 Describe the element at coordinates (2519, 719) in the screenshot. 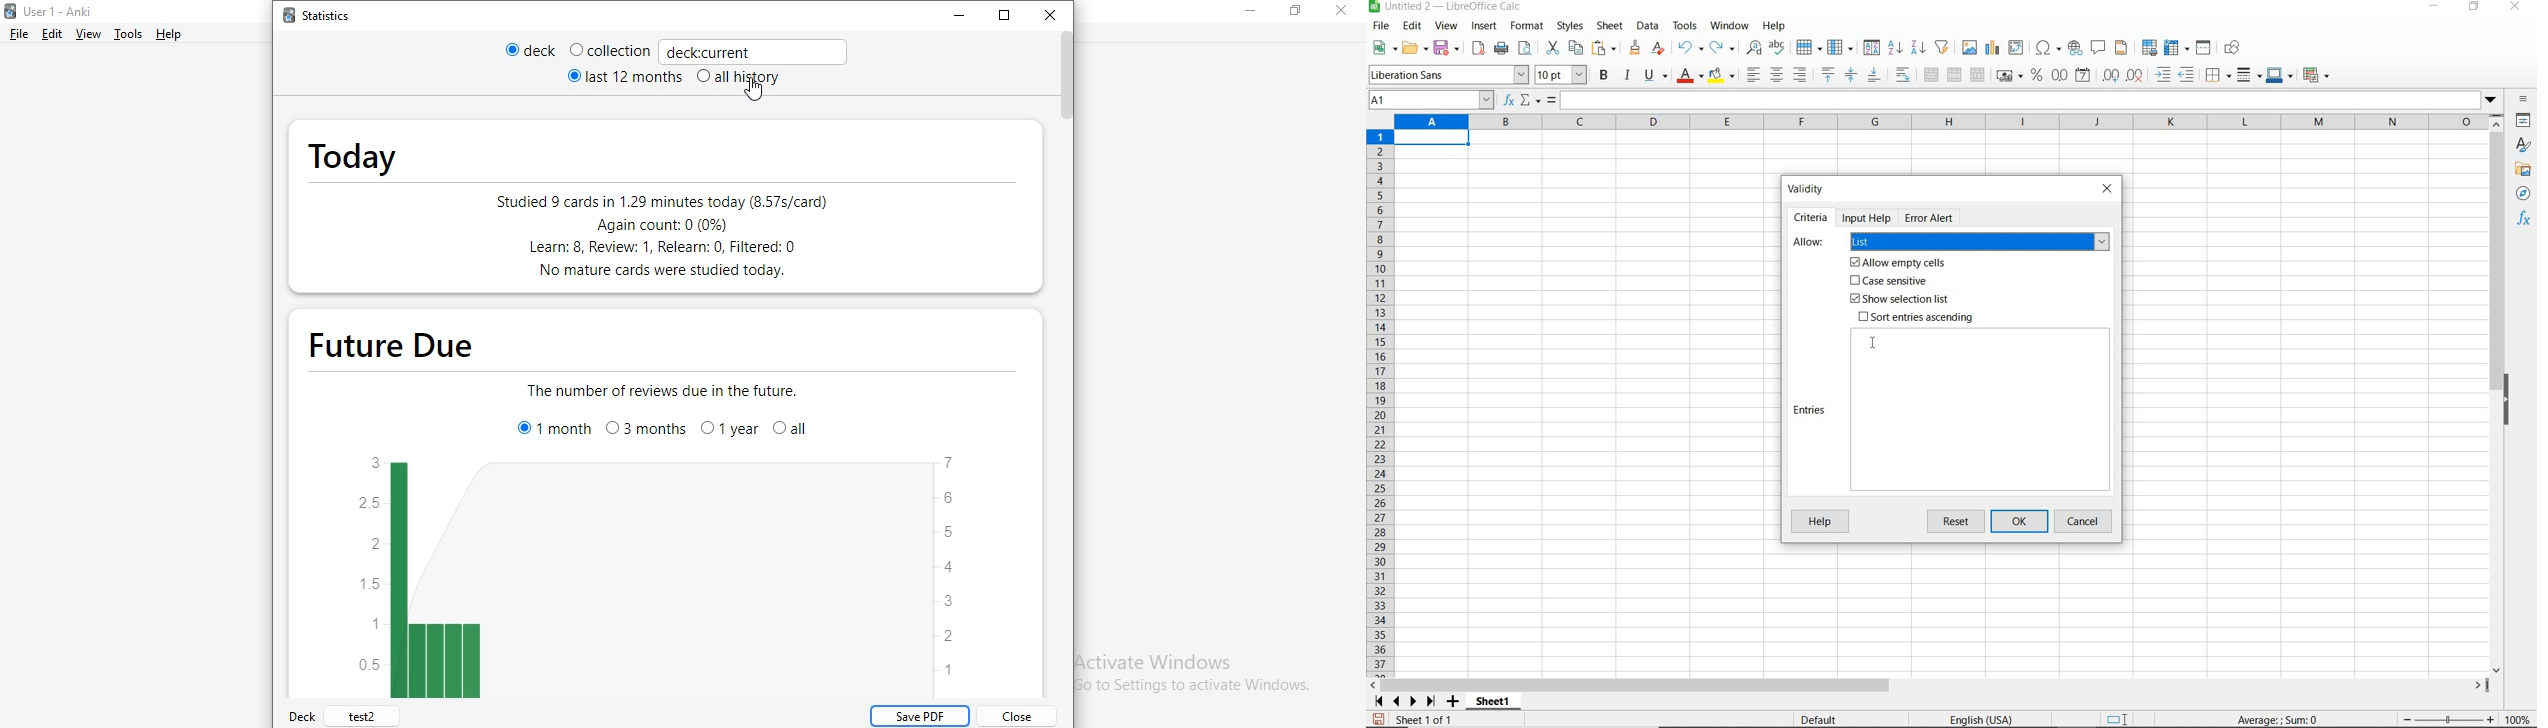

I see `zoom factor` at that location.